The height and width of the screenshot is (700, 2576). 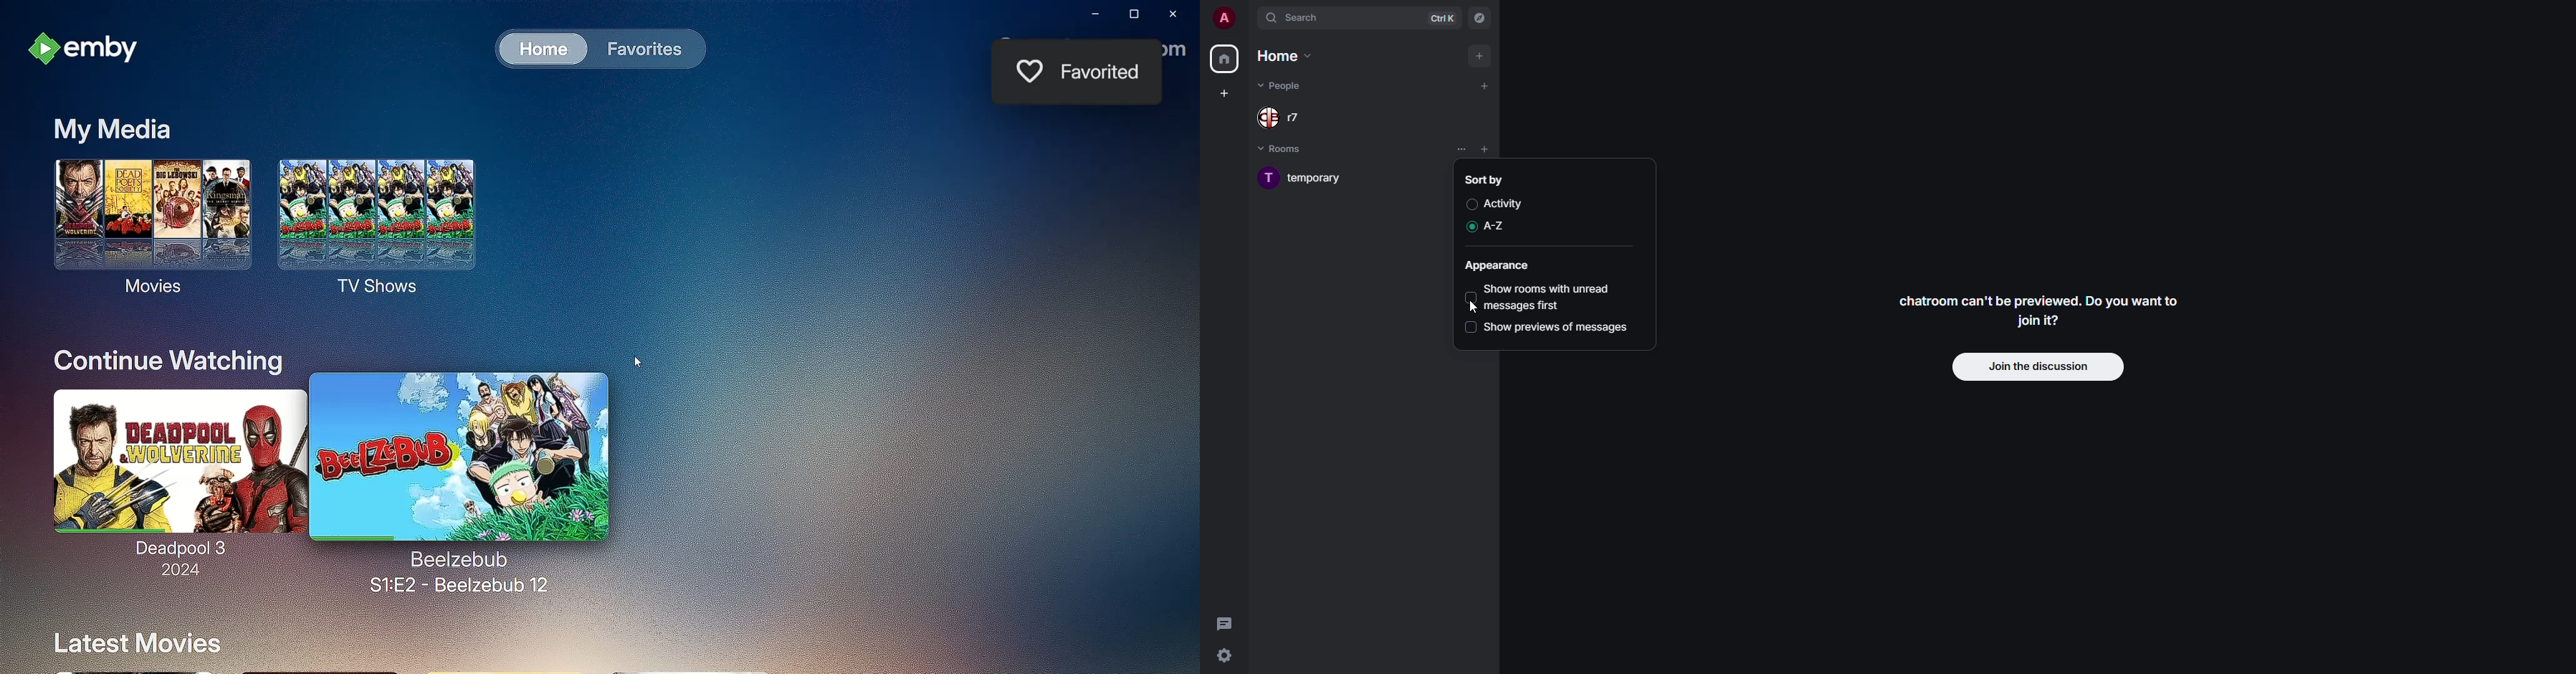 I want to click on threads, so click(x=1227, y=625).